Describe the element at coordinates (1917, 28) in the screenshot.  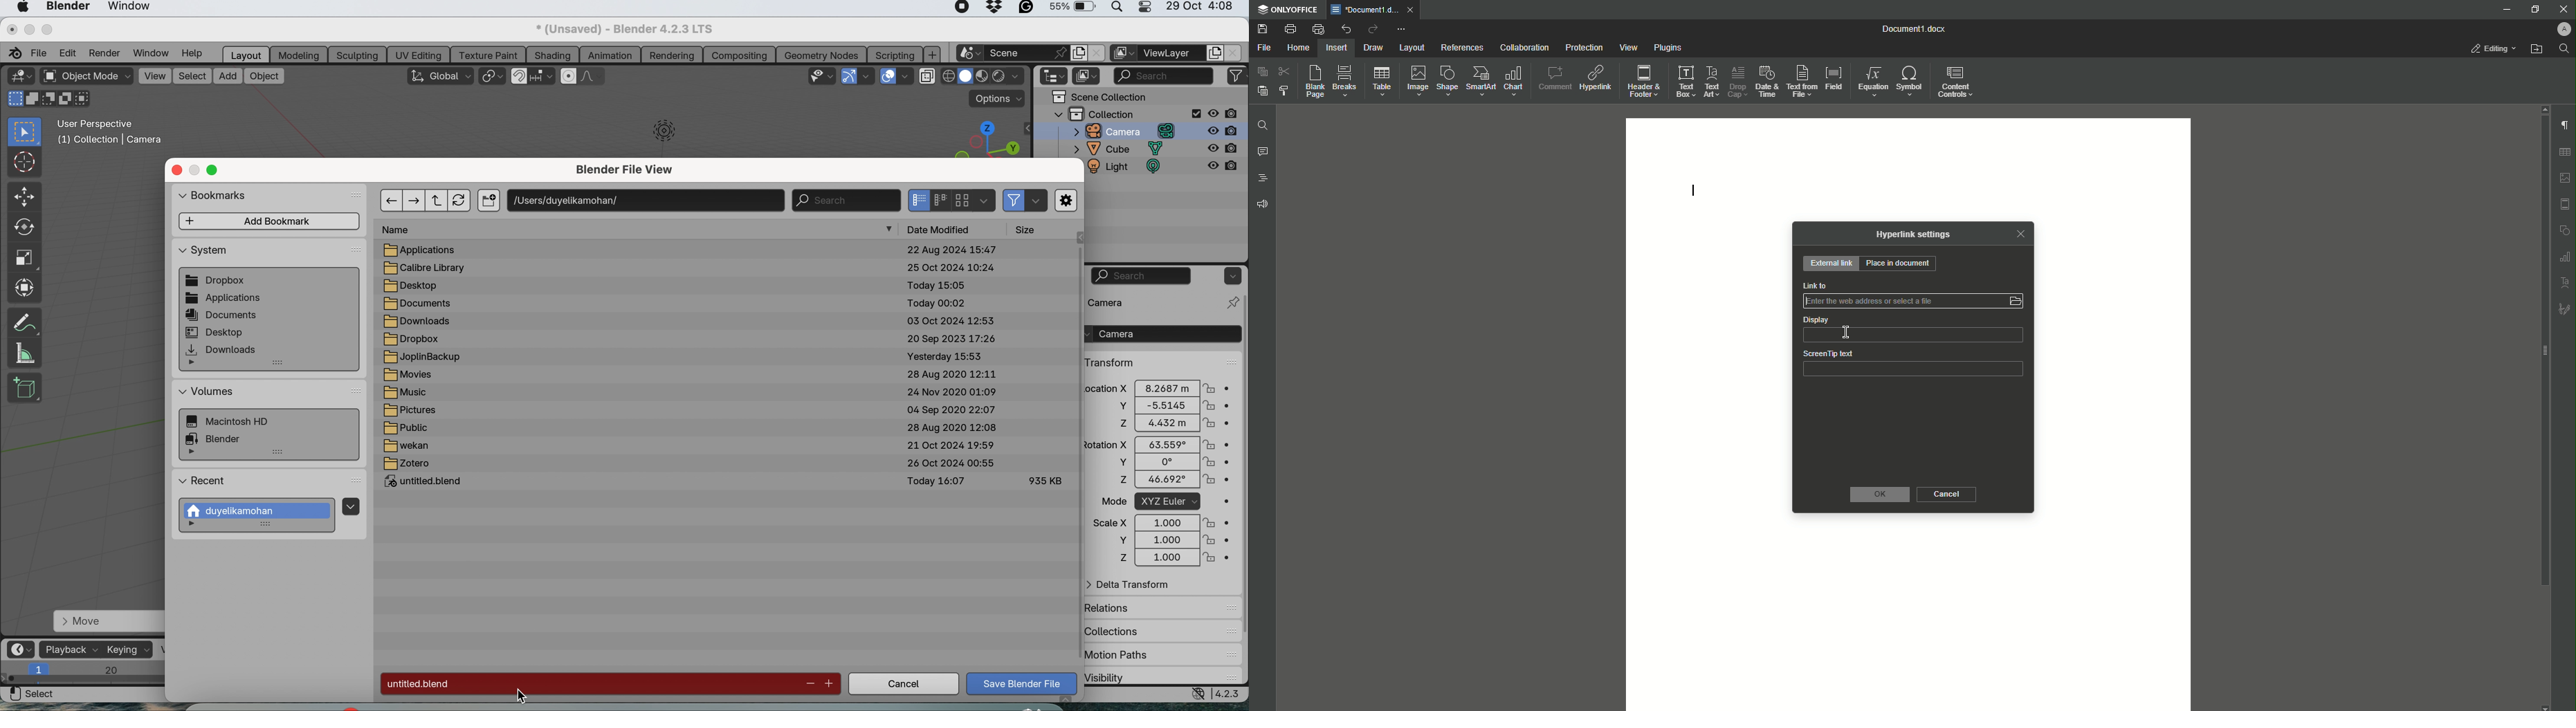
I see `Document1.docx` at that location.